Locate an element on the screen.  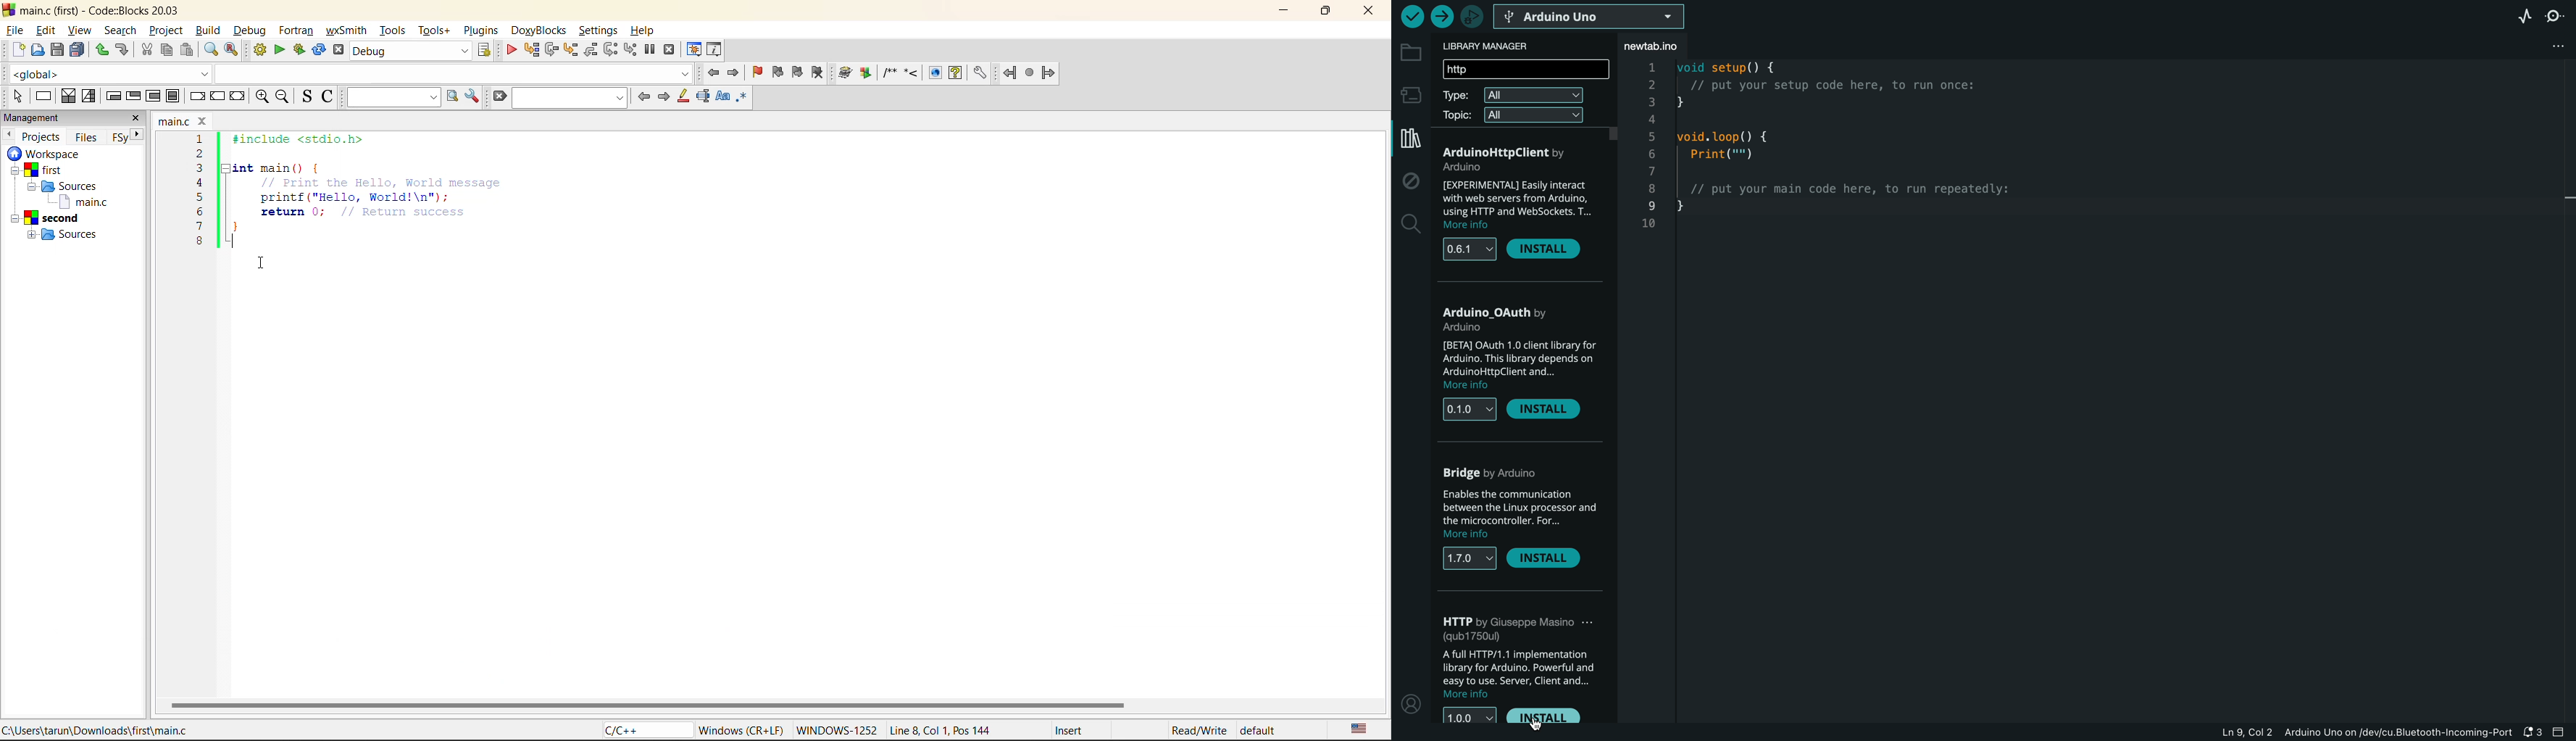
return instruction is located at coordinates (238, 96).